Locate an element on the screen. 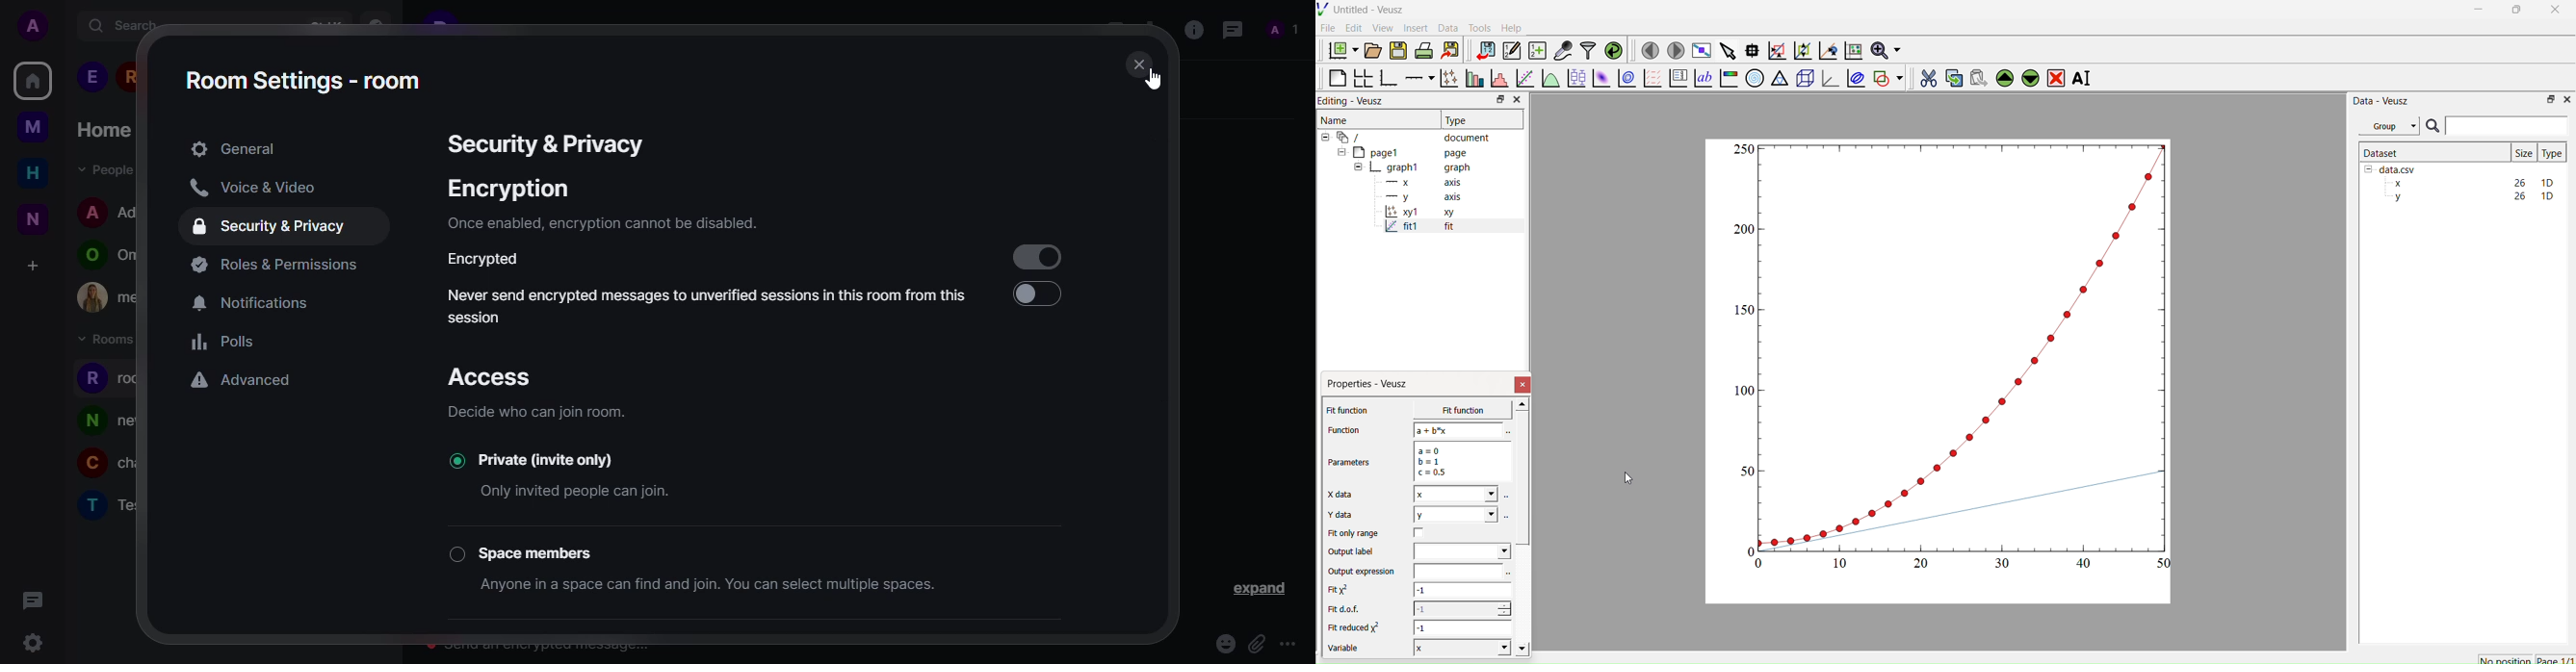 This screenshot has width=2576, height=672. Fit function is located at coordinates (1349, 410).